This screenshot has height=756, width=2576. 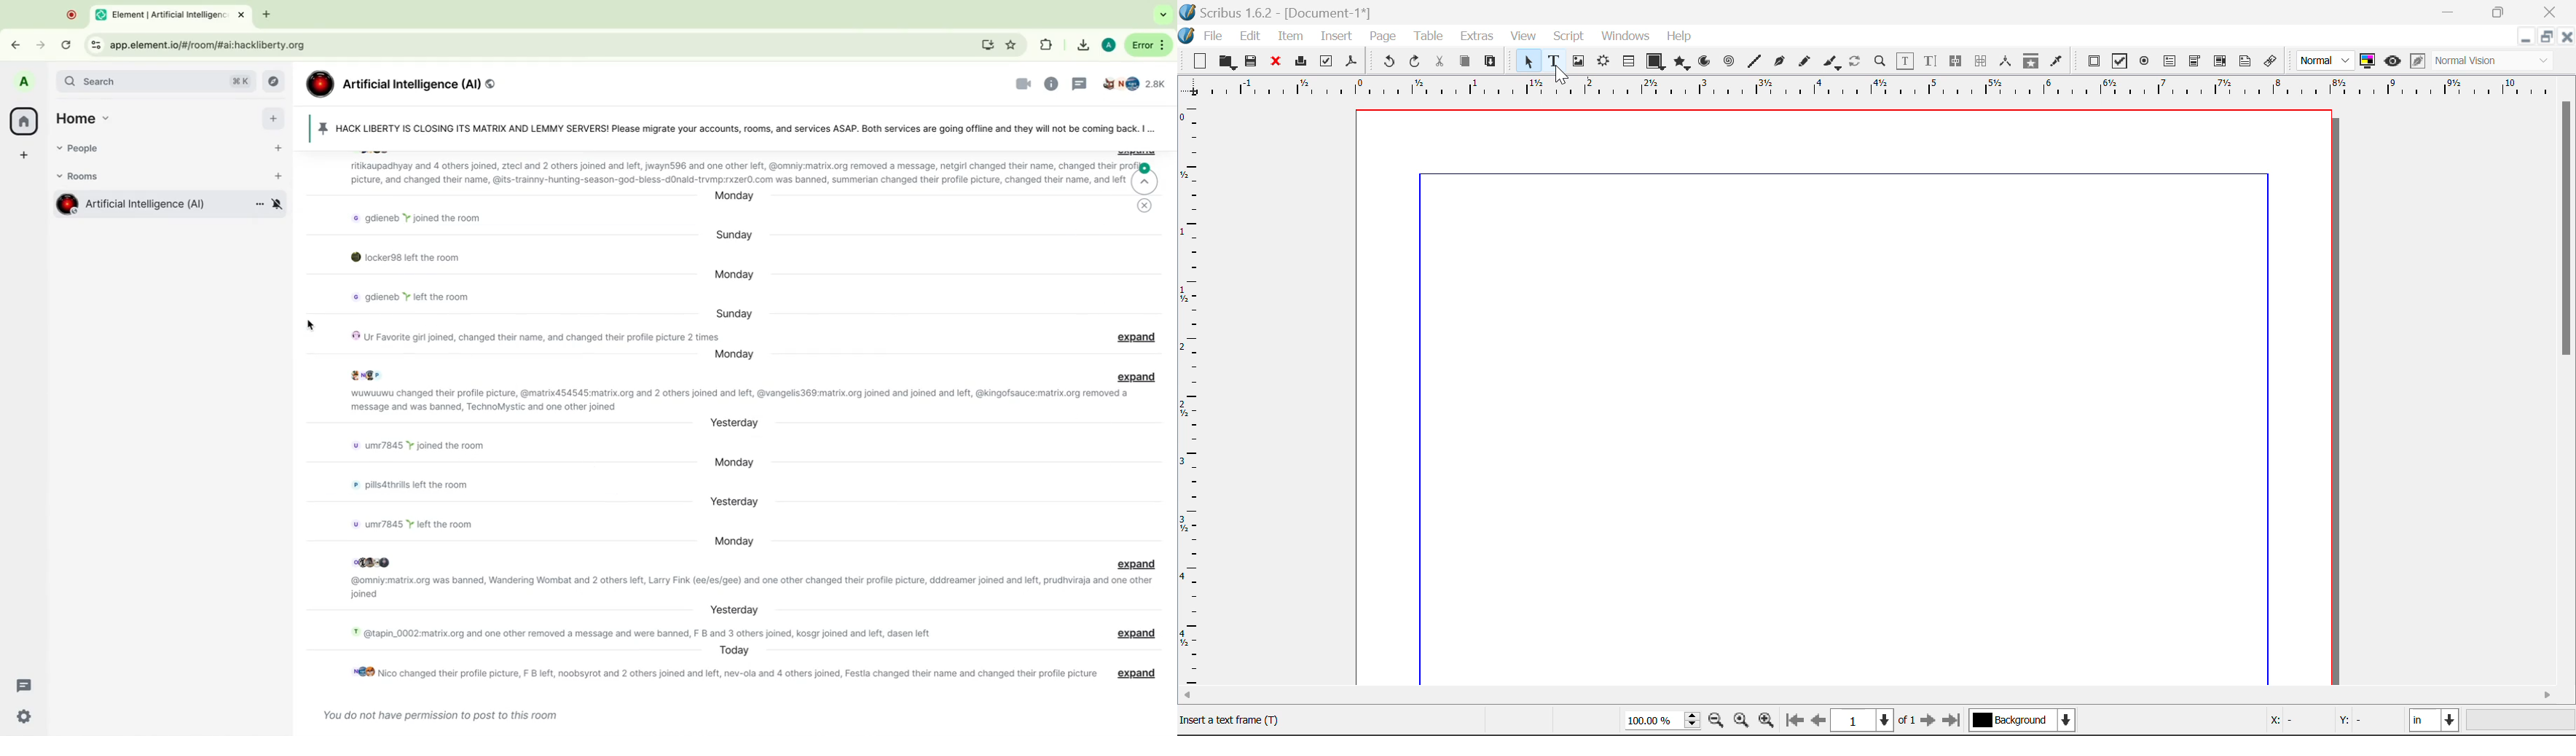 I want to click on Scroll Bar, so click(x=2567, y=389).